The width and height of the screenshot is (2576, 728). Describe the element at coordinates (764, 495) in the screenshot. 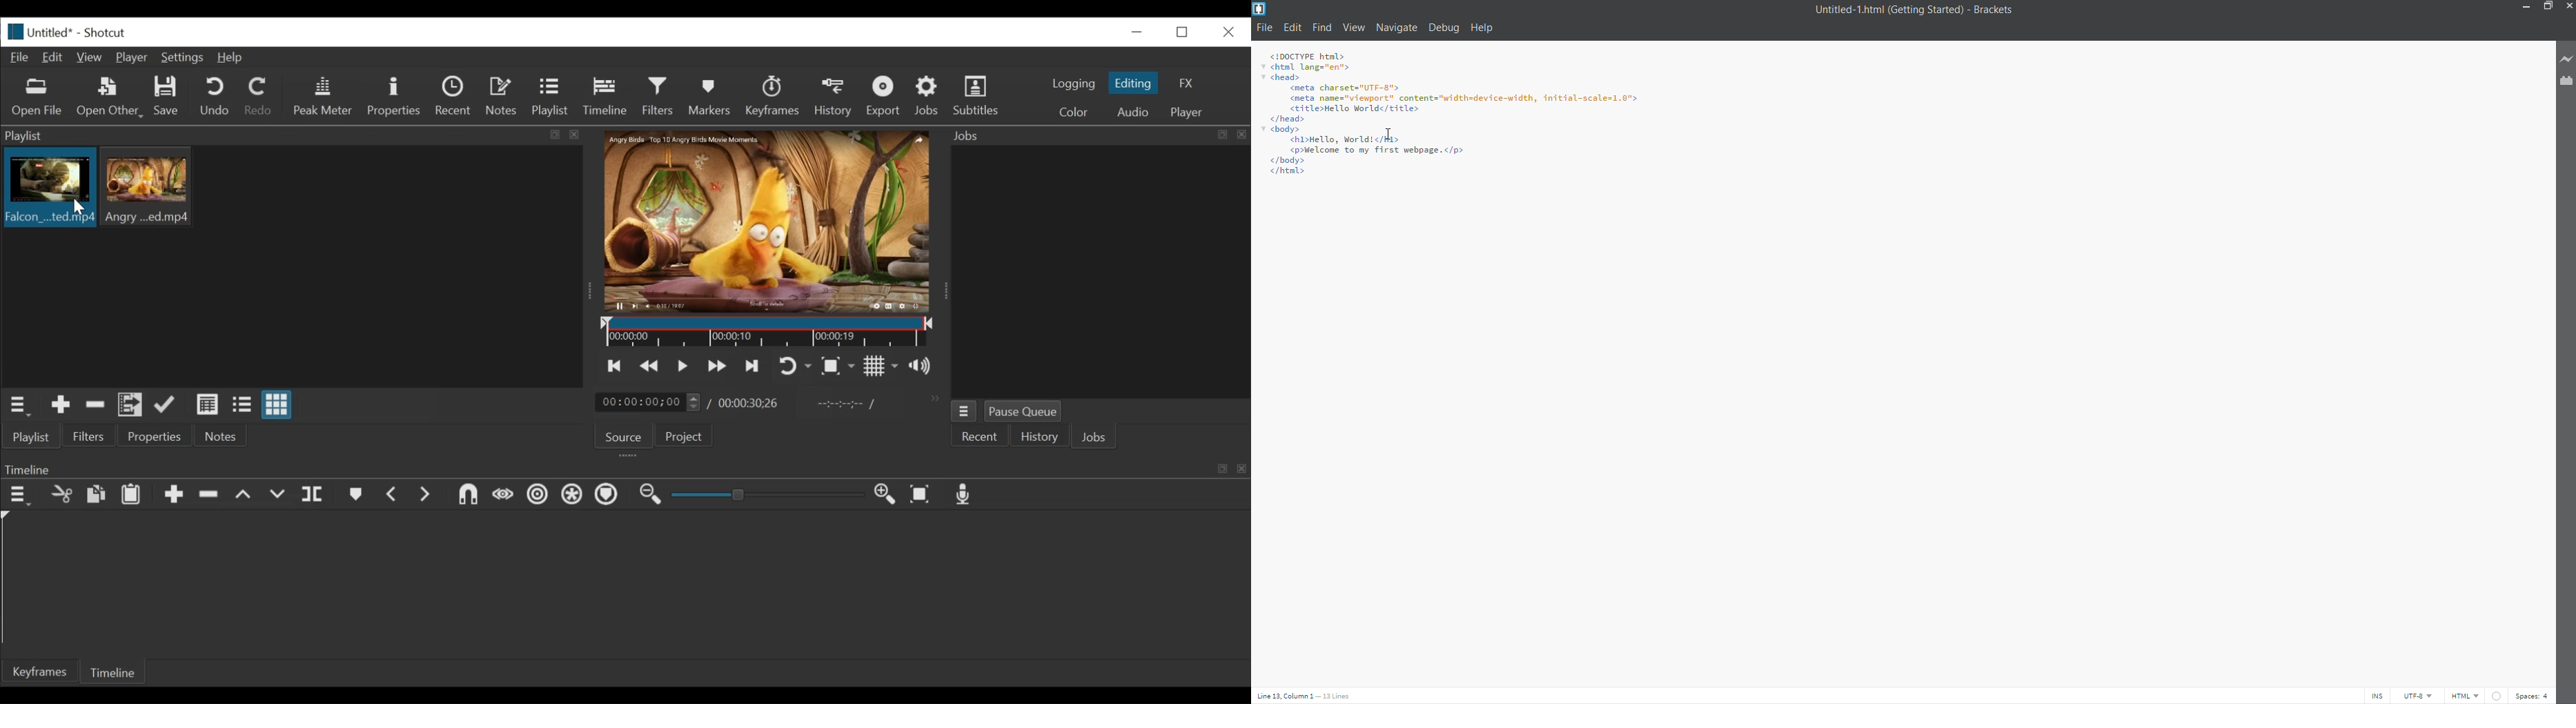

I see `slider` at that location.